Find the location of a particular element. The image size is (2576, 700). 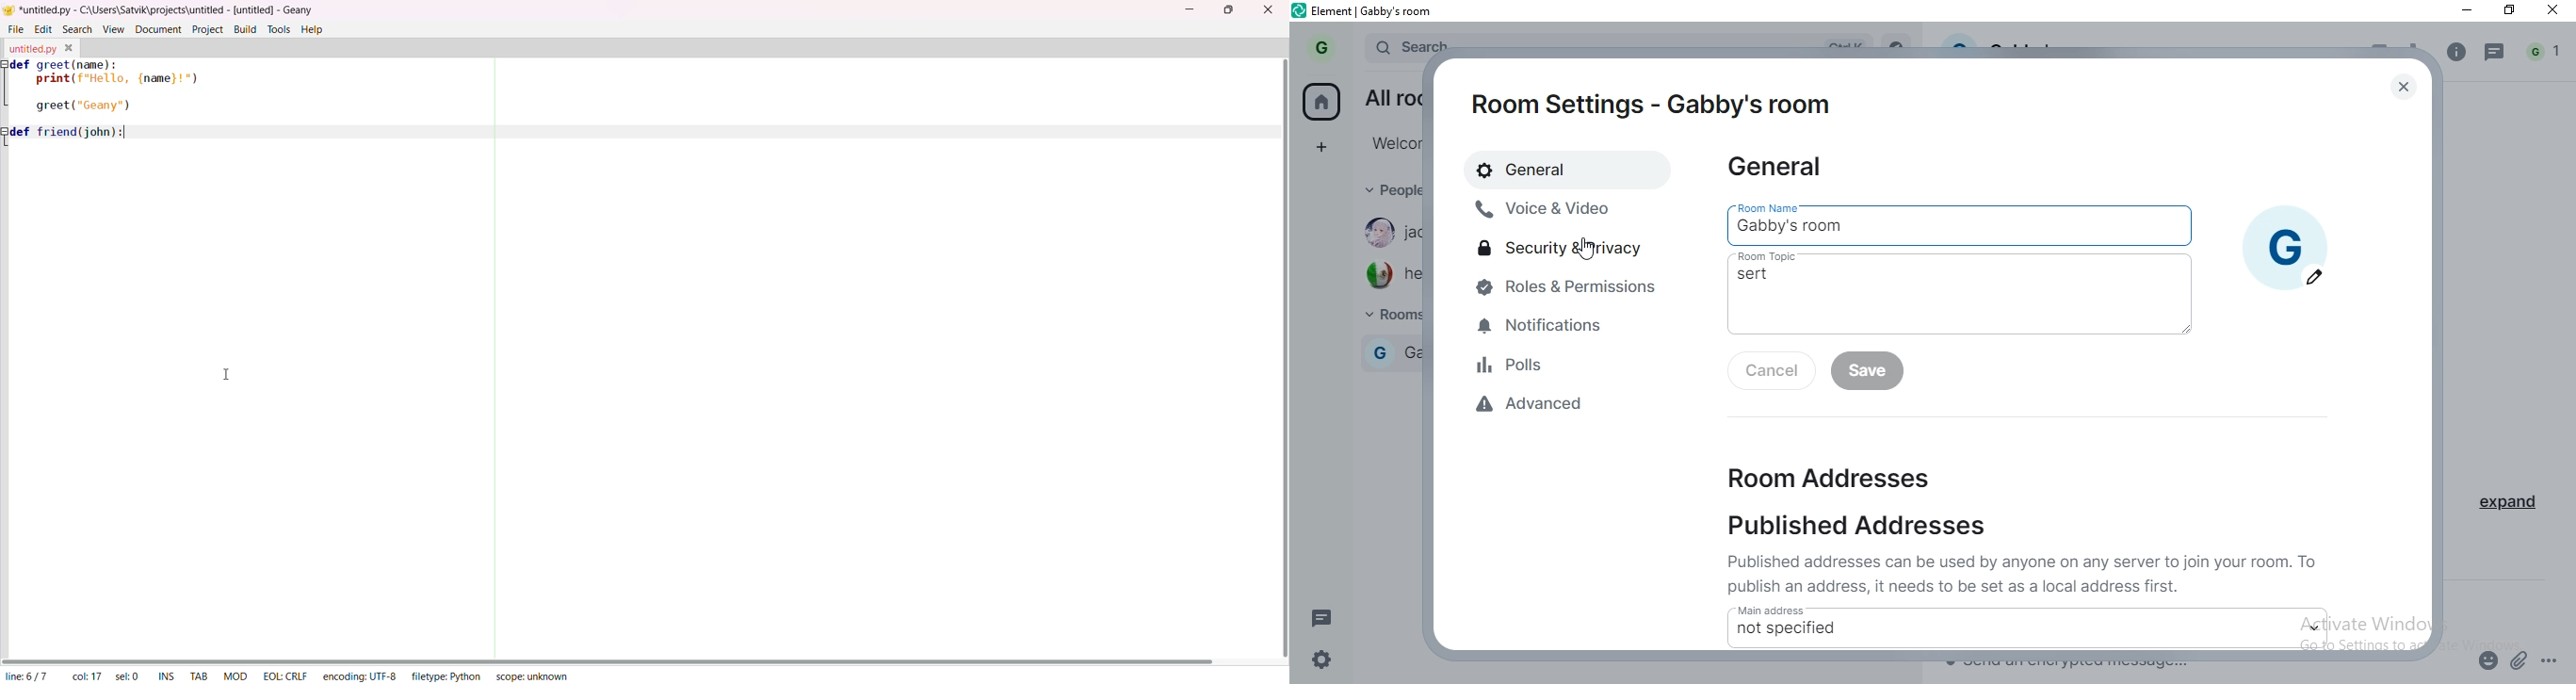

rooms is located at coordinates (1390, 317).